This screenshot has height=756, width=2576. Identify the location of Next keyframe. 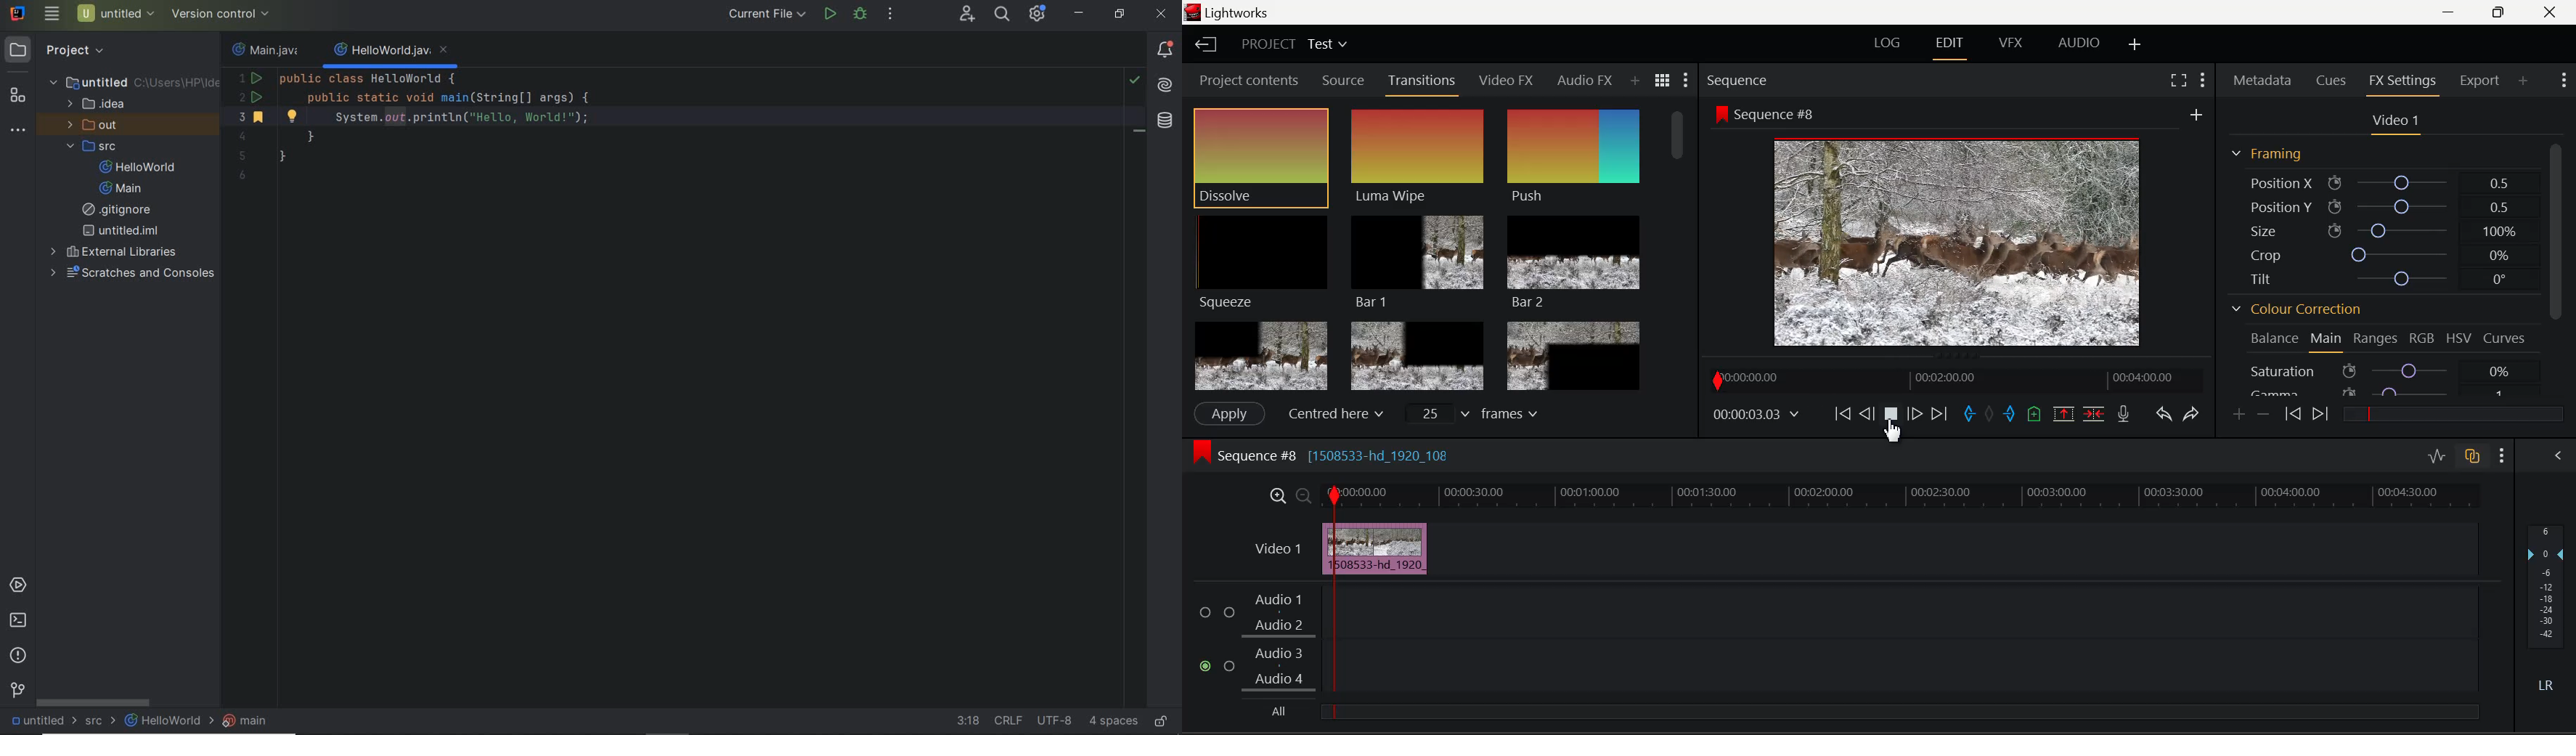
(2318, 414).